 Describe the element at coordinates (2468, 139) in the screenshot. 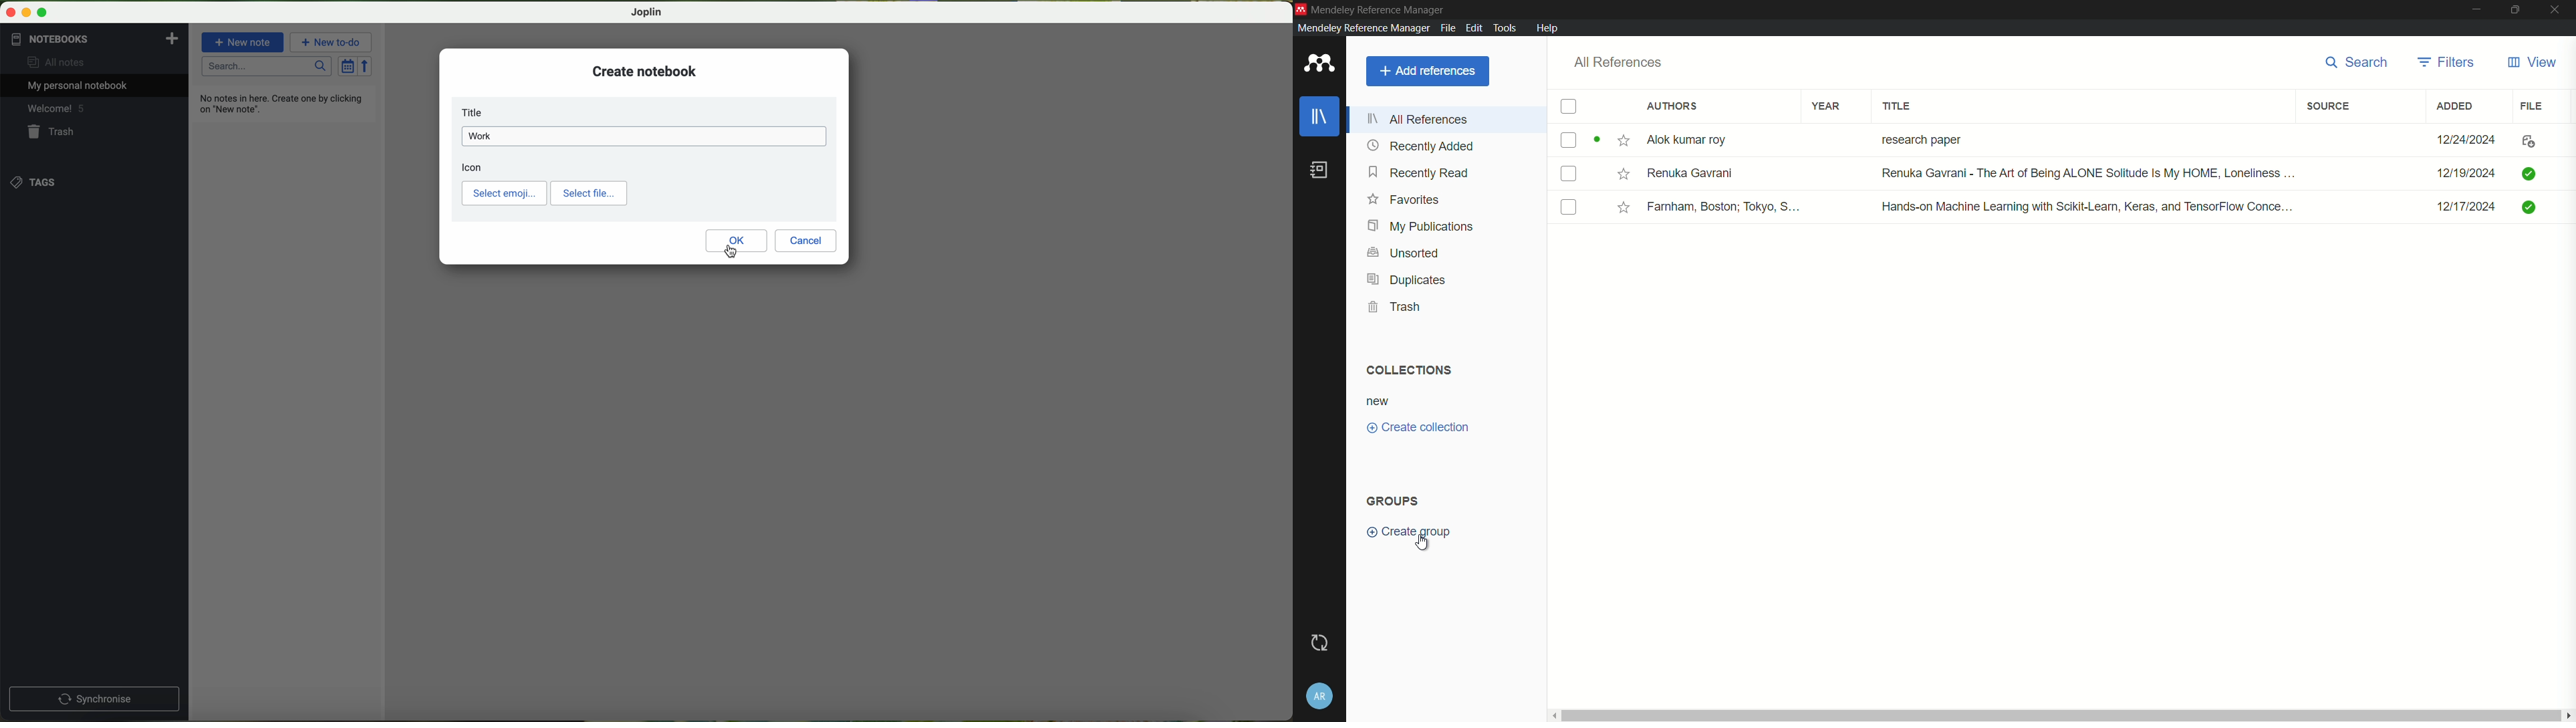

I see `Date` at that location.